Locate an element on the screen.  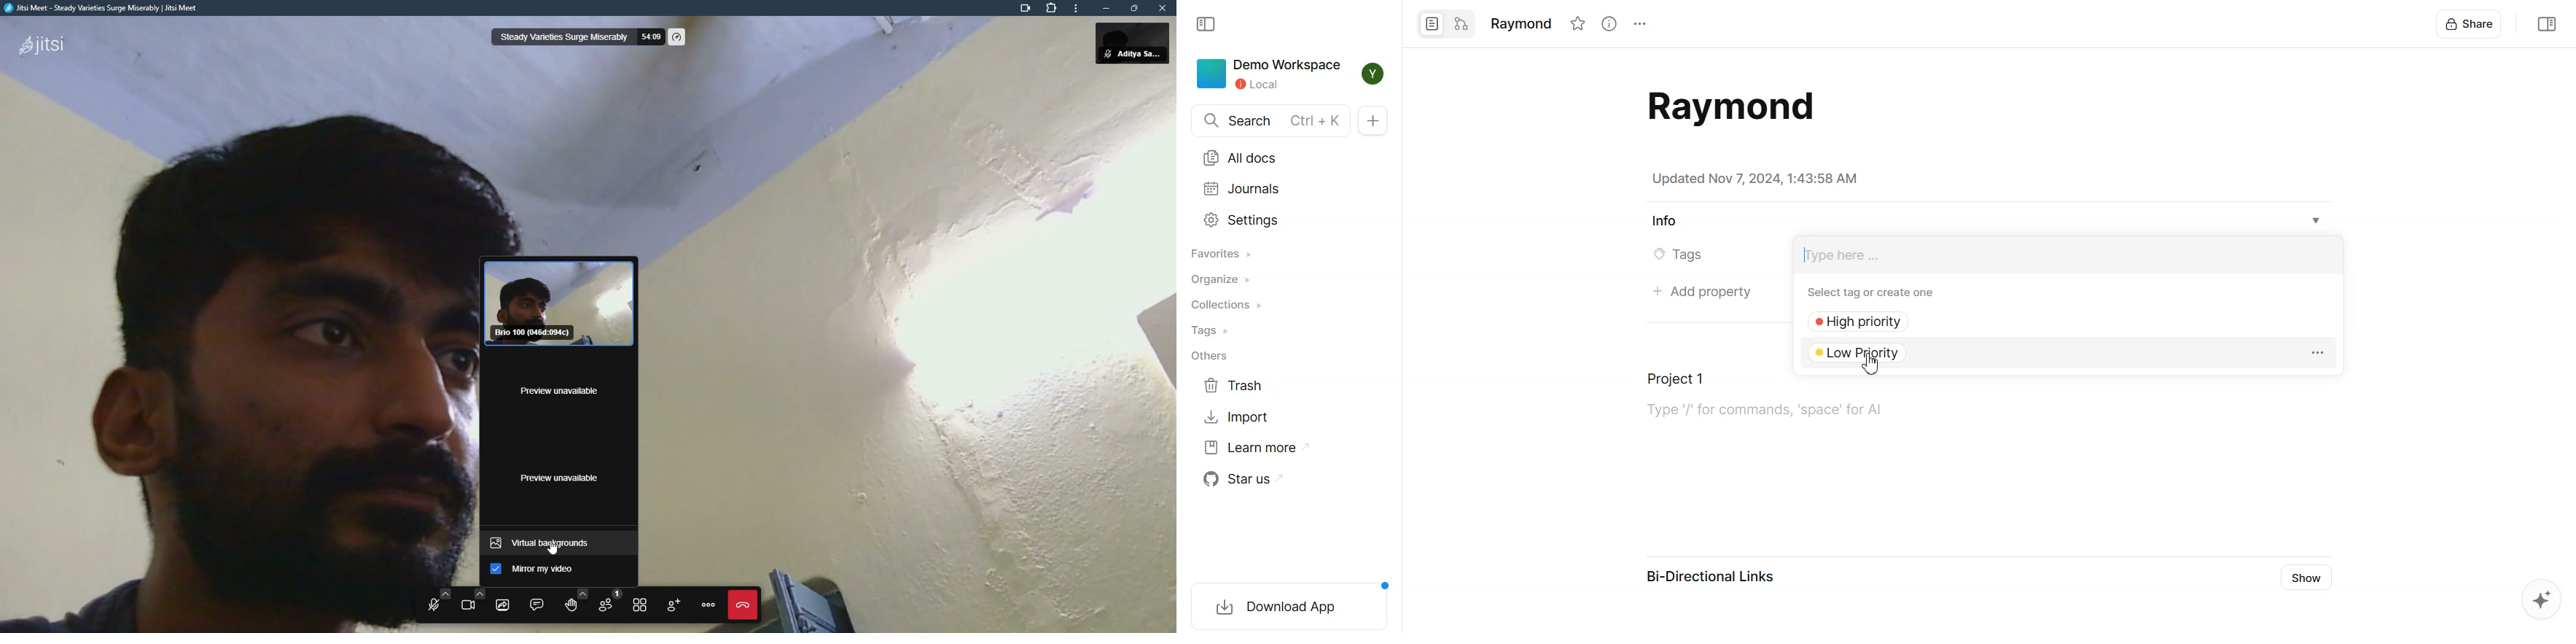
Demo Workspace is located at coordinates (1271, 74).